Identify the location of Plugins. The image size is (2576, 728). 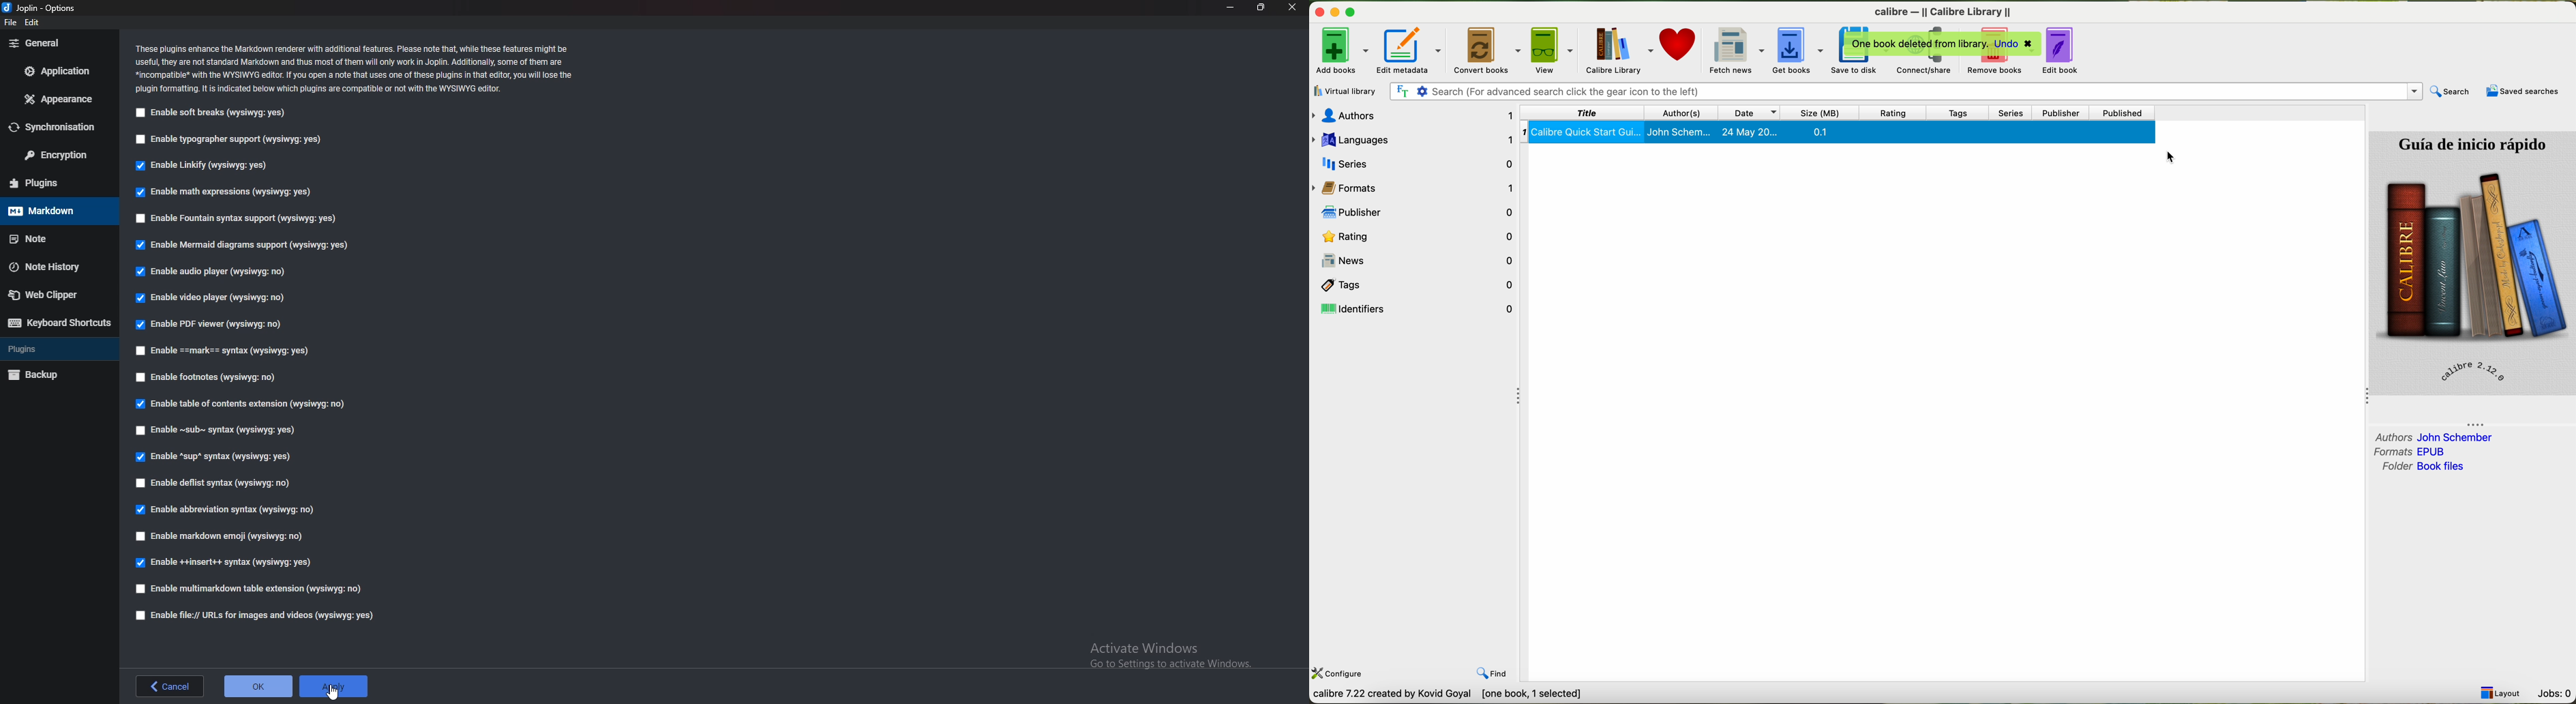
(50, 183).